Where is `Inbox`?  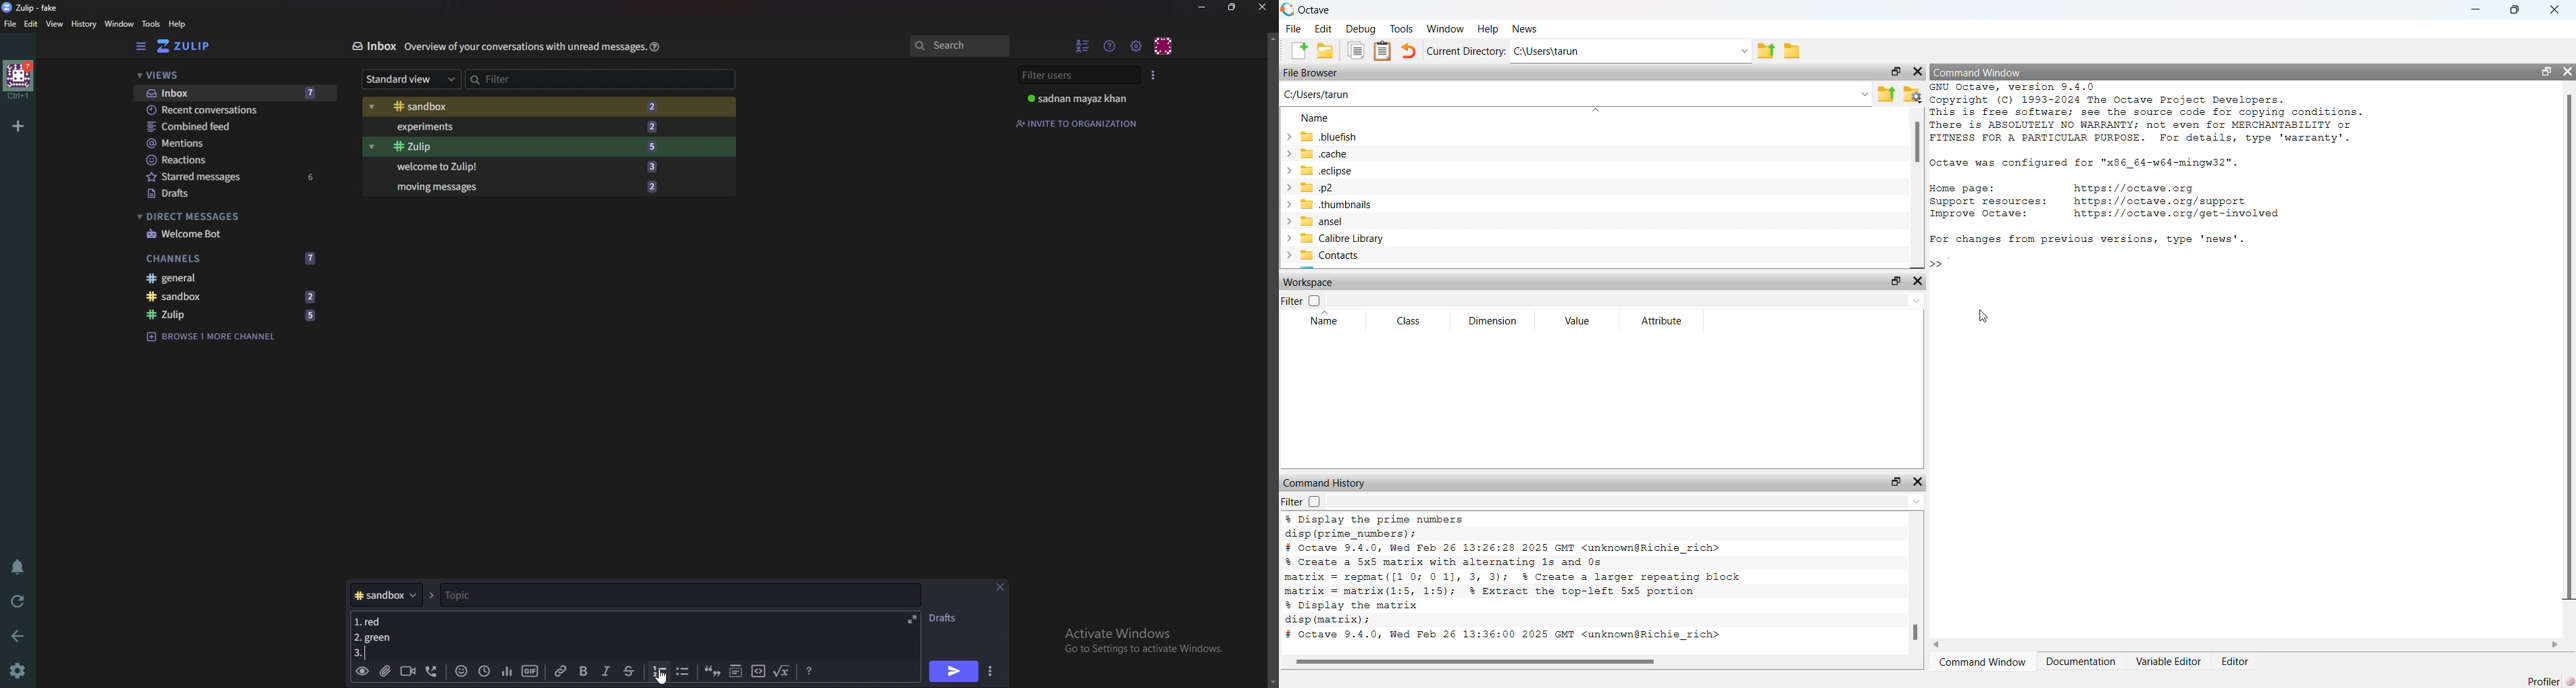
Inbox is located at coordinates (231, 93).